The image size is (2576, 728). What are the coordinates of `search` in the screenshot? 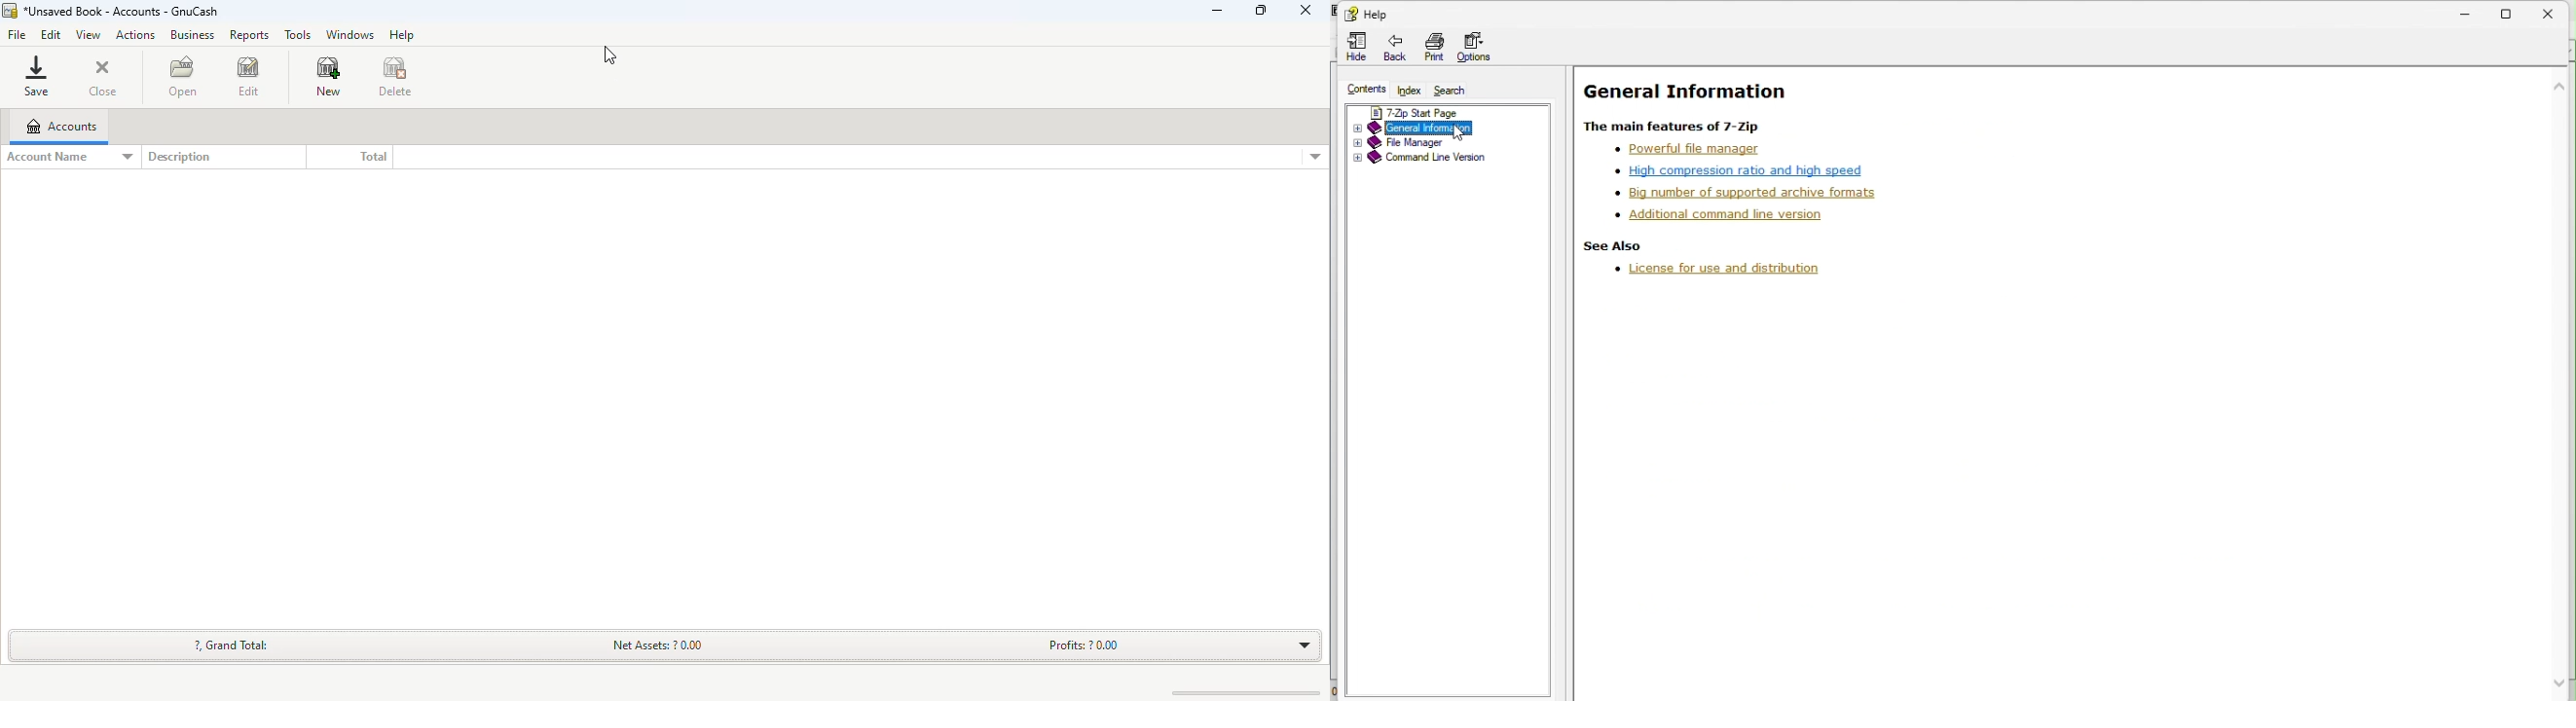 It's located at (1458, 92).